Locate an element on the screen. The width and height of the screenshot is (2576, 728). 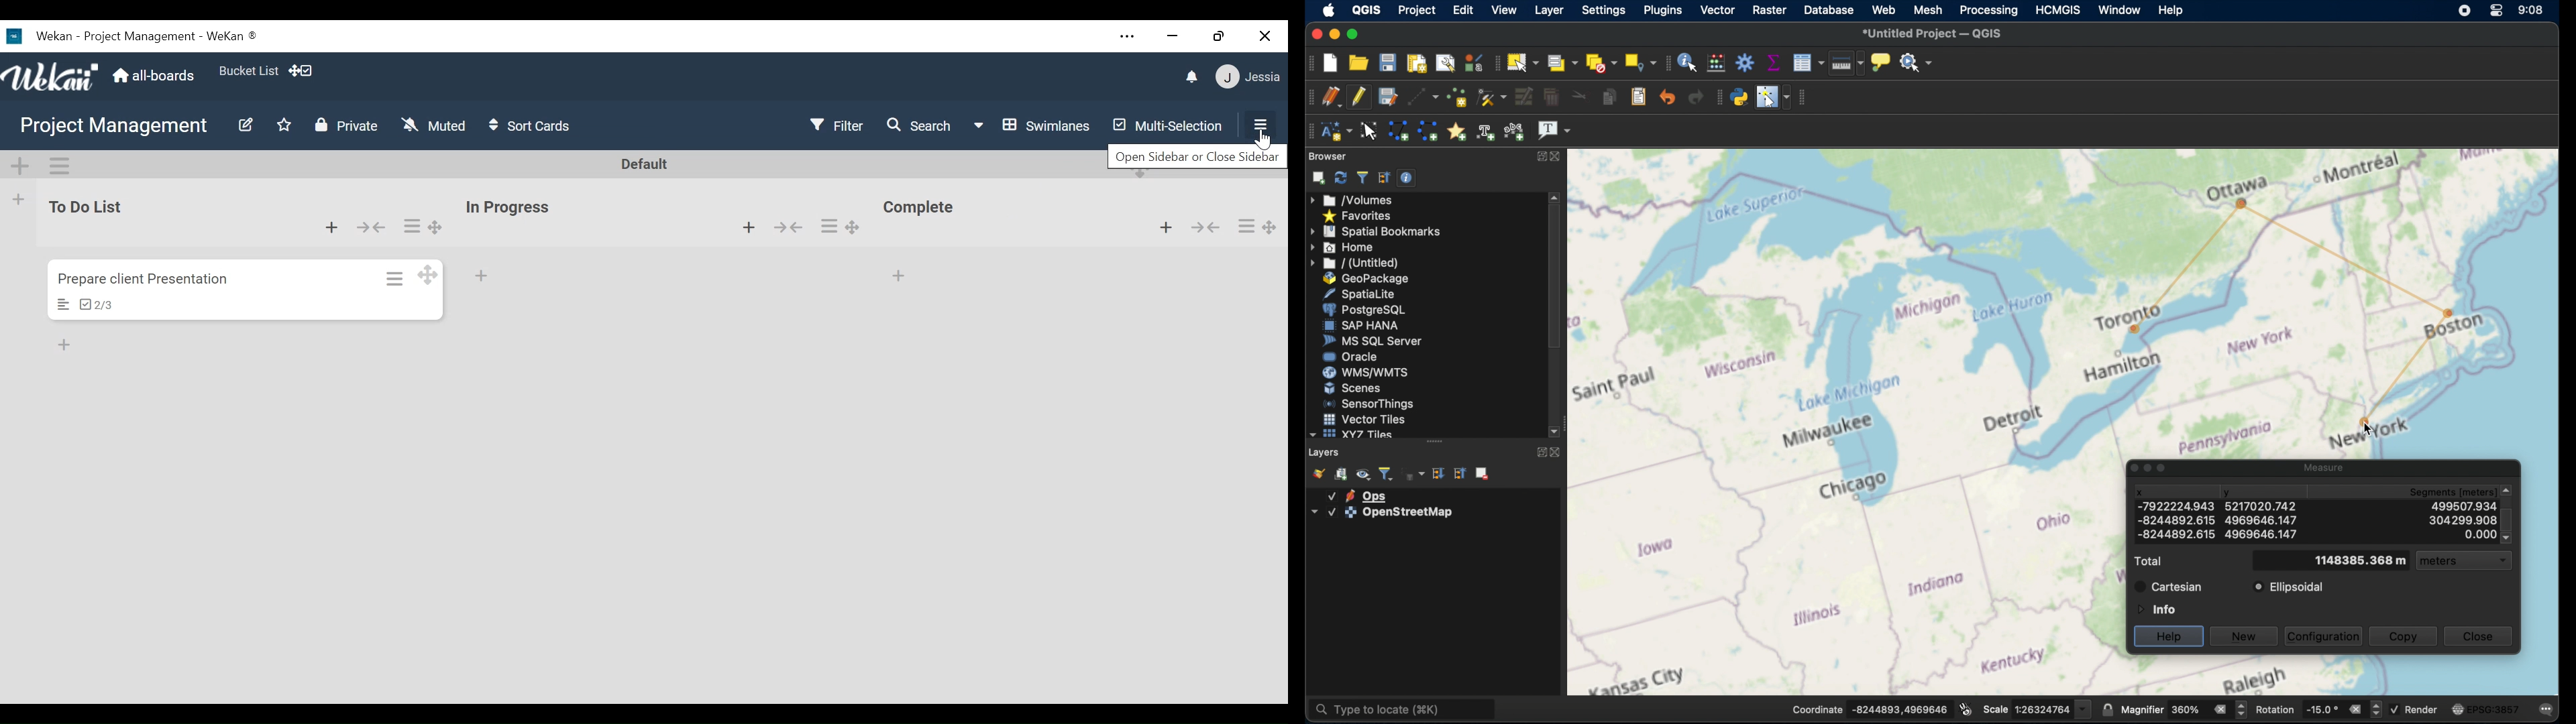
edit is located at coordinates (1462, 10).